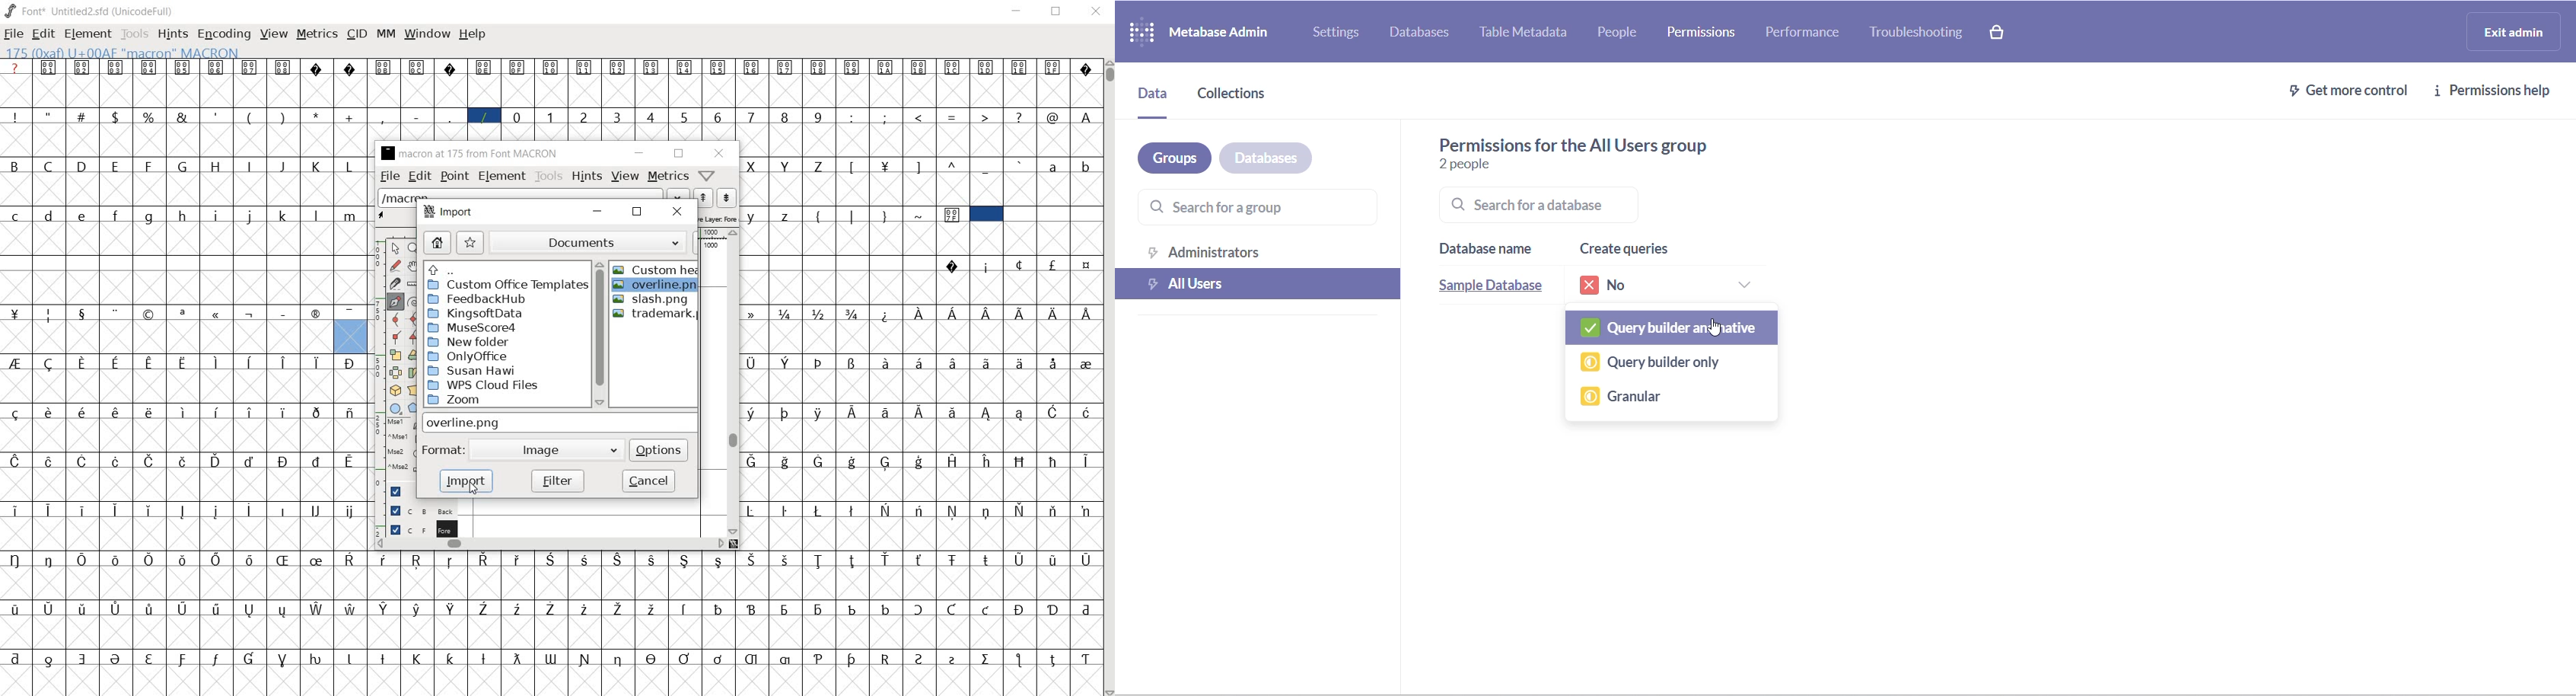 This screenshot has height=700, width=2576. What do you see at coordinates (83, 167) in the screenshot?
I see `D` at bounding box center [83, 167].